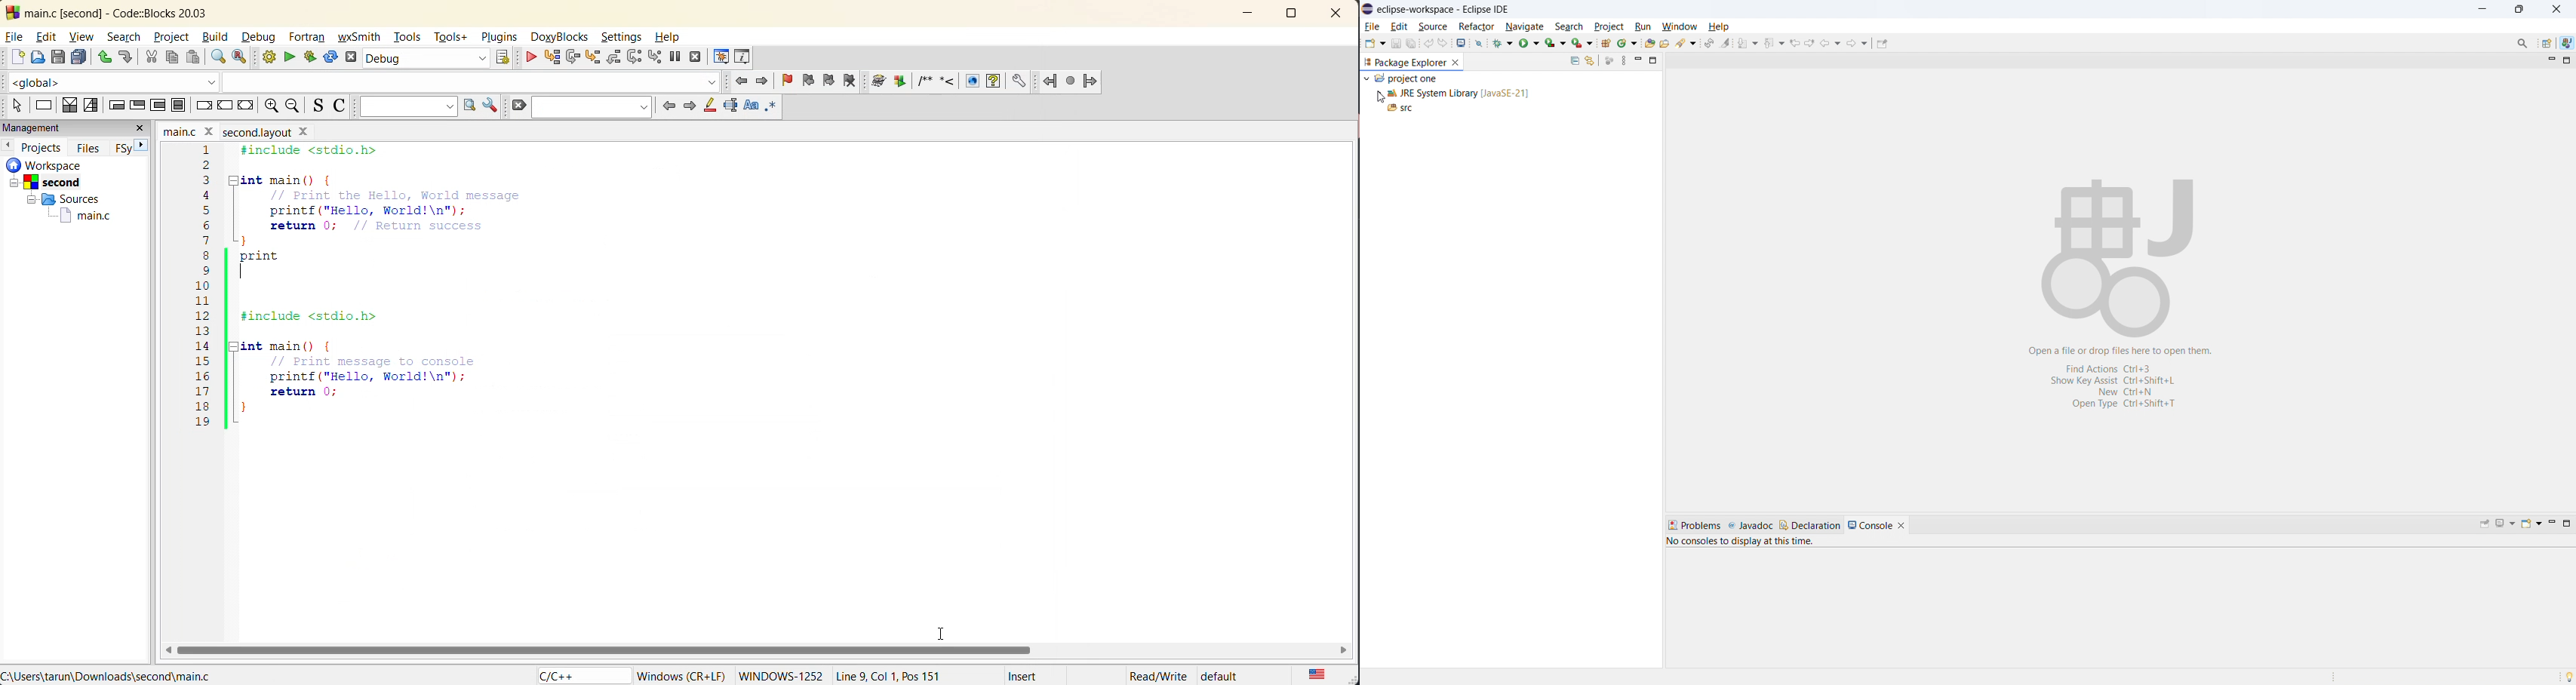 The width and height of the screenshot is (2576, 700). What do you see at coordinates (255, 132) in the screenshot?
I see `second.layout` at bounding box center [255, 132].